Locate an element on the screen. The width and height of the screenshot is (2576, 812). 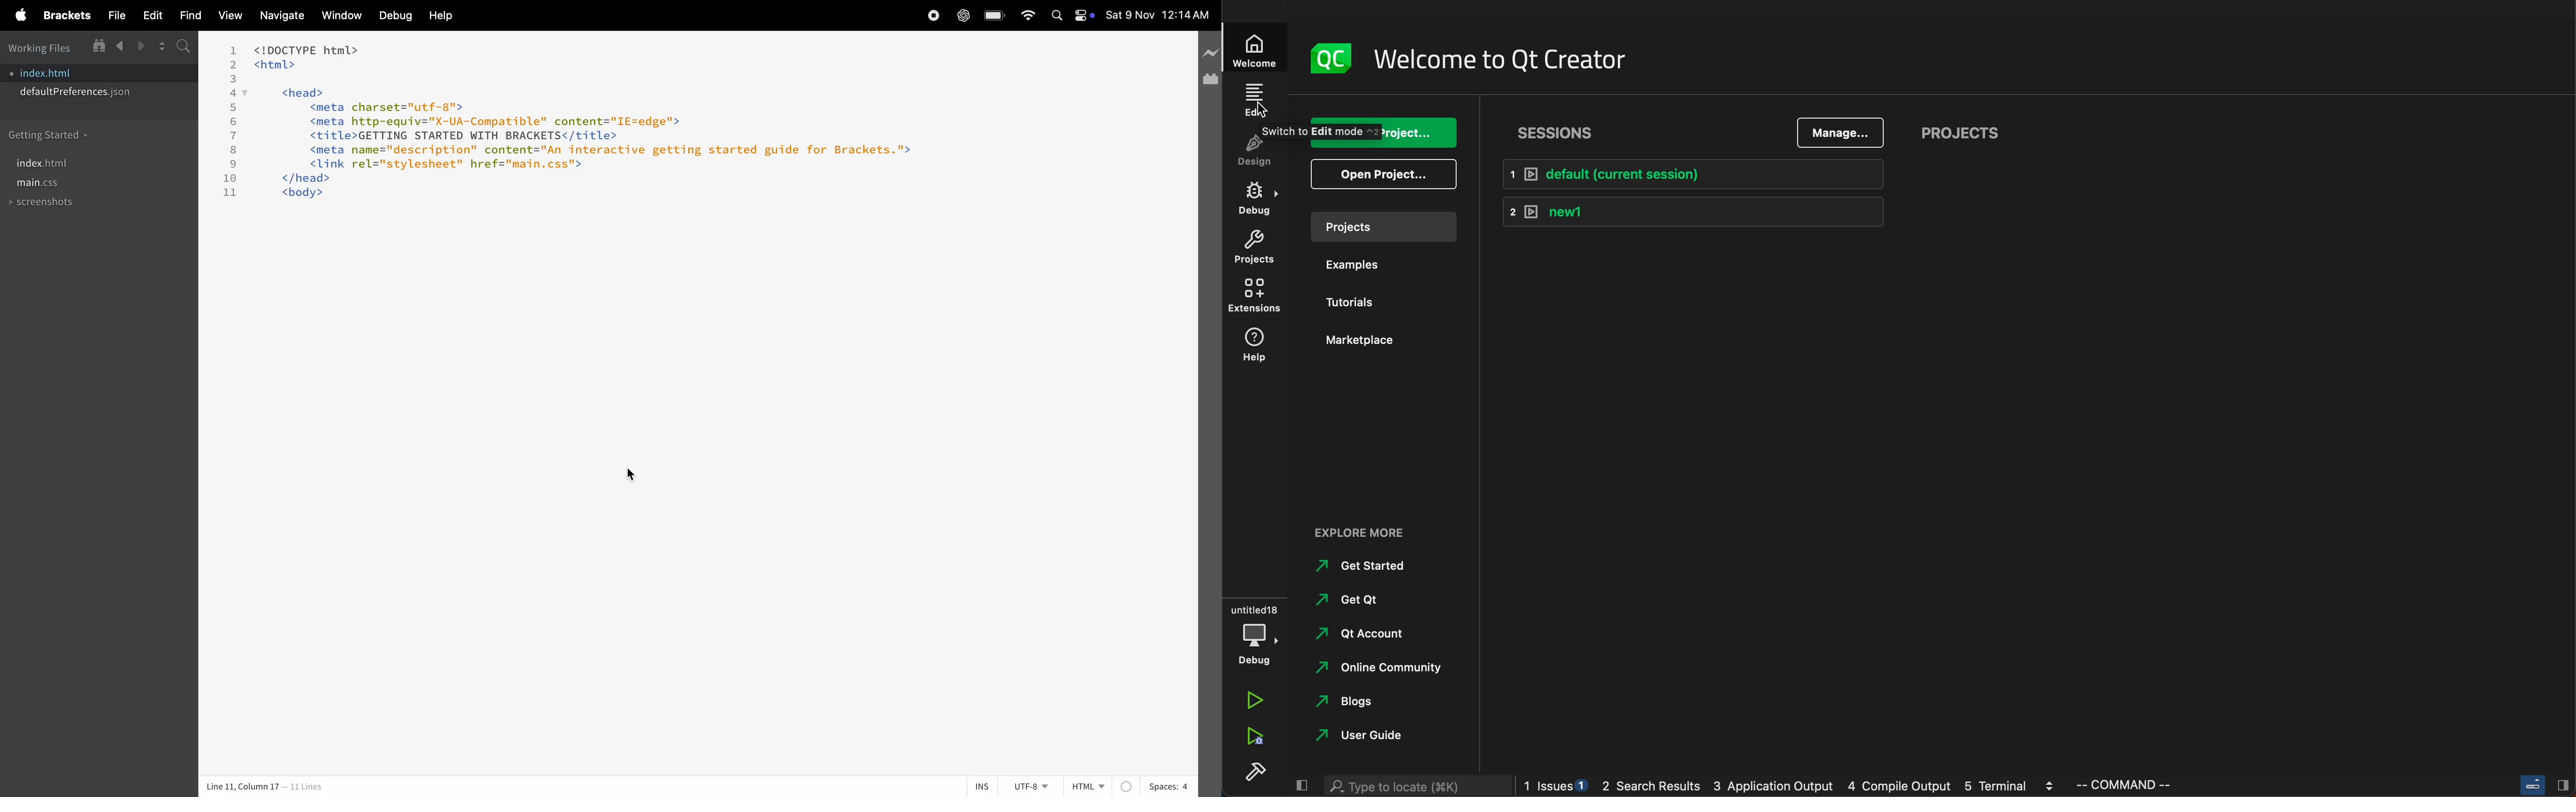
account is located at coordinates (1364, 634).